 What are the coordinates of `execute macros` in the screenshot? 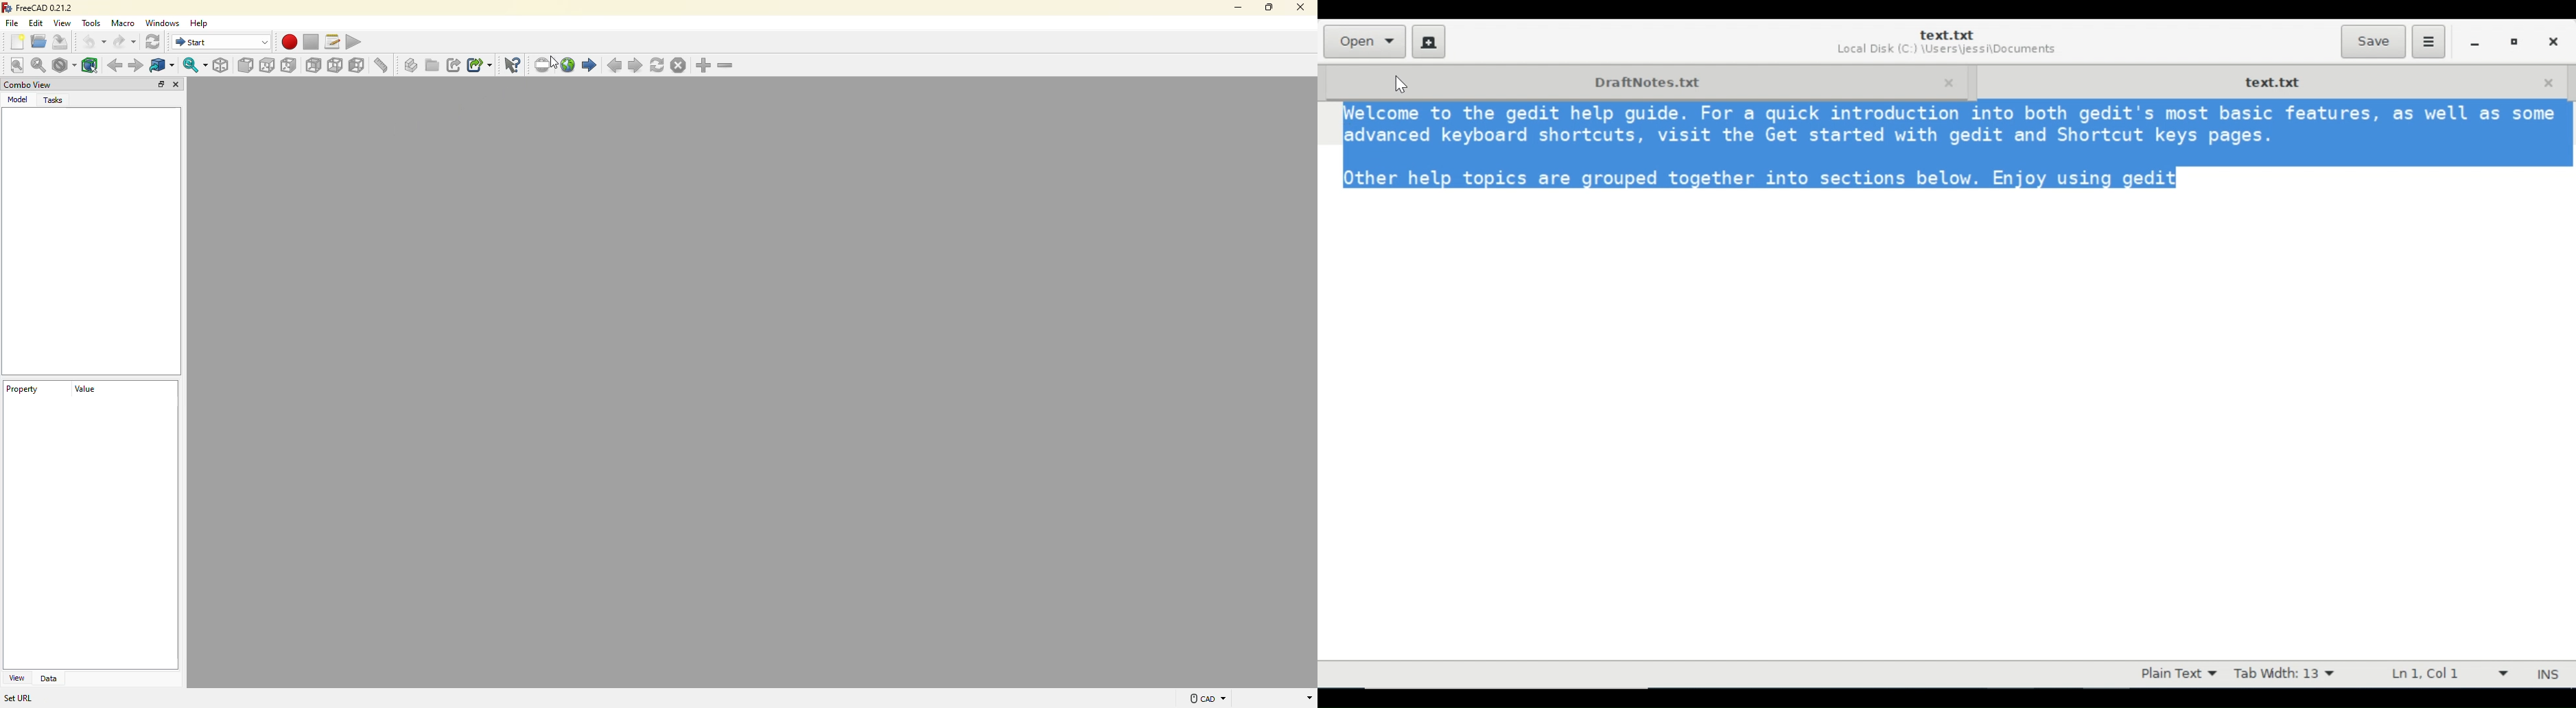 It's located at (358, 40).